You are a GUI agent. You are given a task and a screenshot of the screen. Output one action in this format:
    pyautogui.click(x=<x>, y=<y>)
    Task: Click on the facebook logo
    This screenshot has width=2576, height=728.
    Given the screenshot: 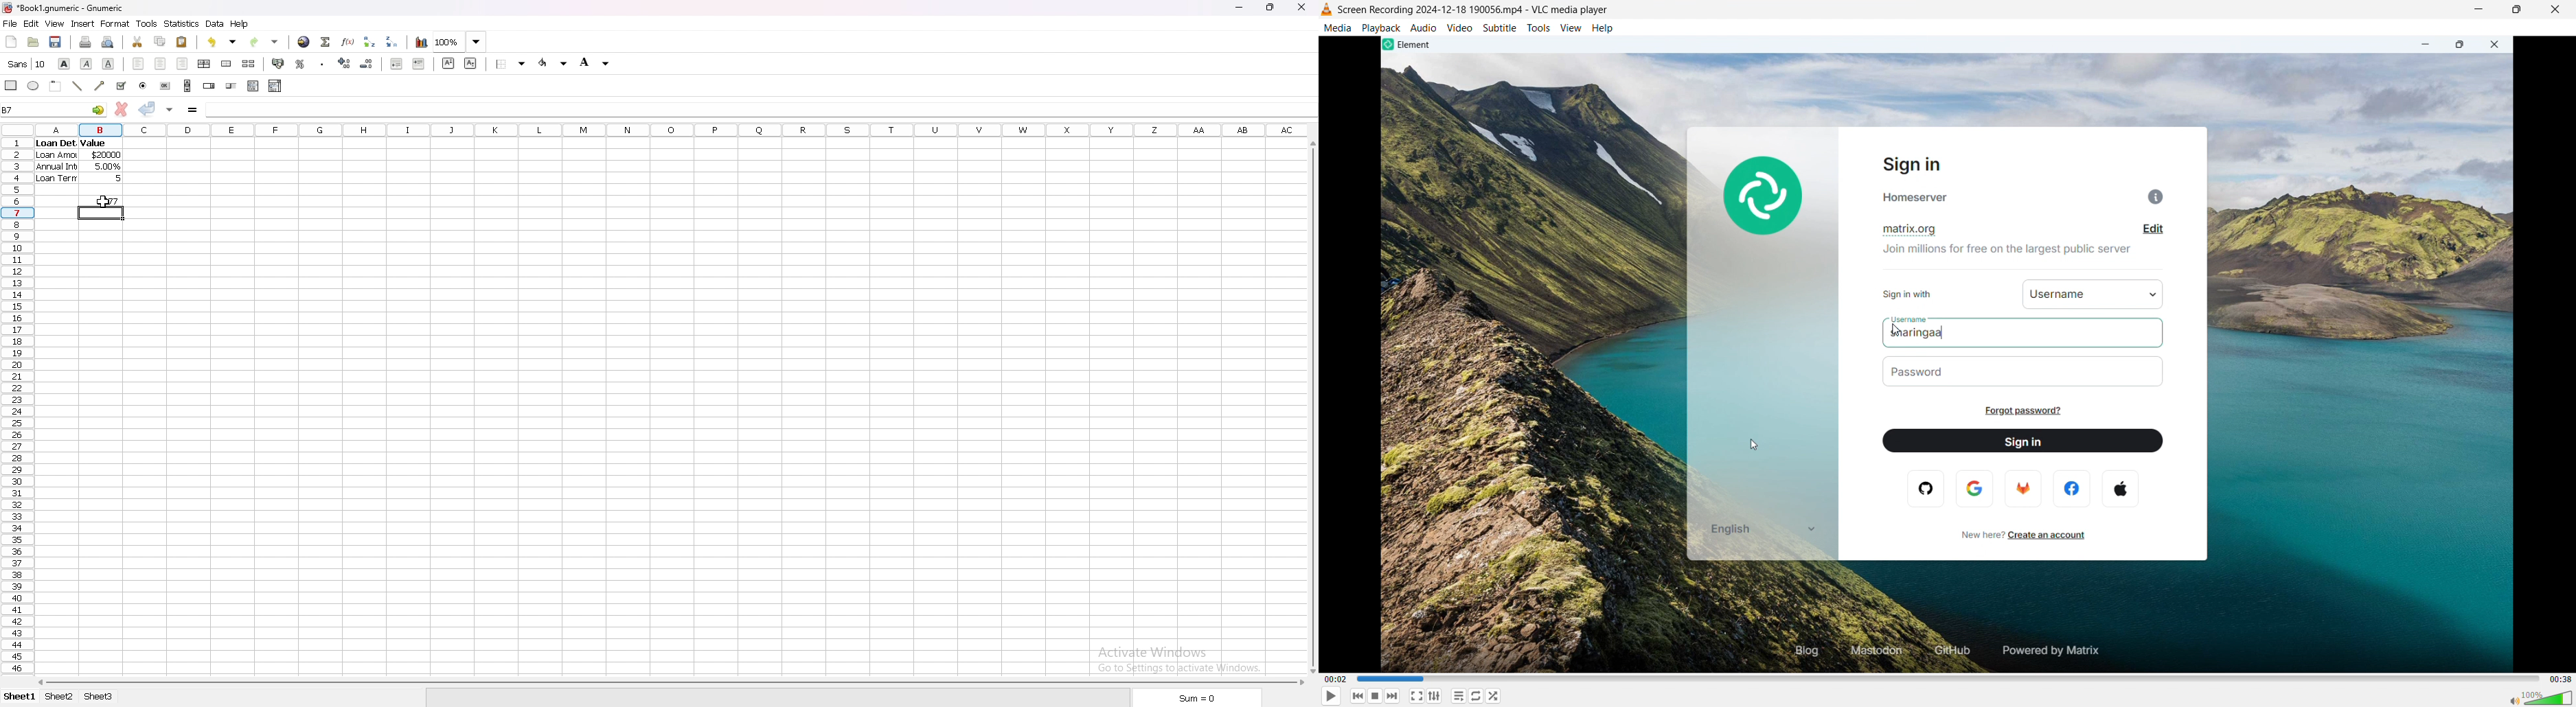 What is the action you would take?
    pyautogui.click(x=2074, y=488)
    